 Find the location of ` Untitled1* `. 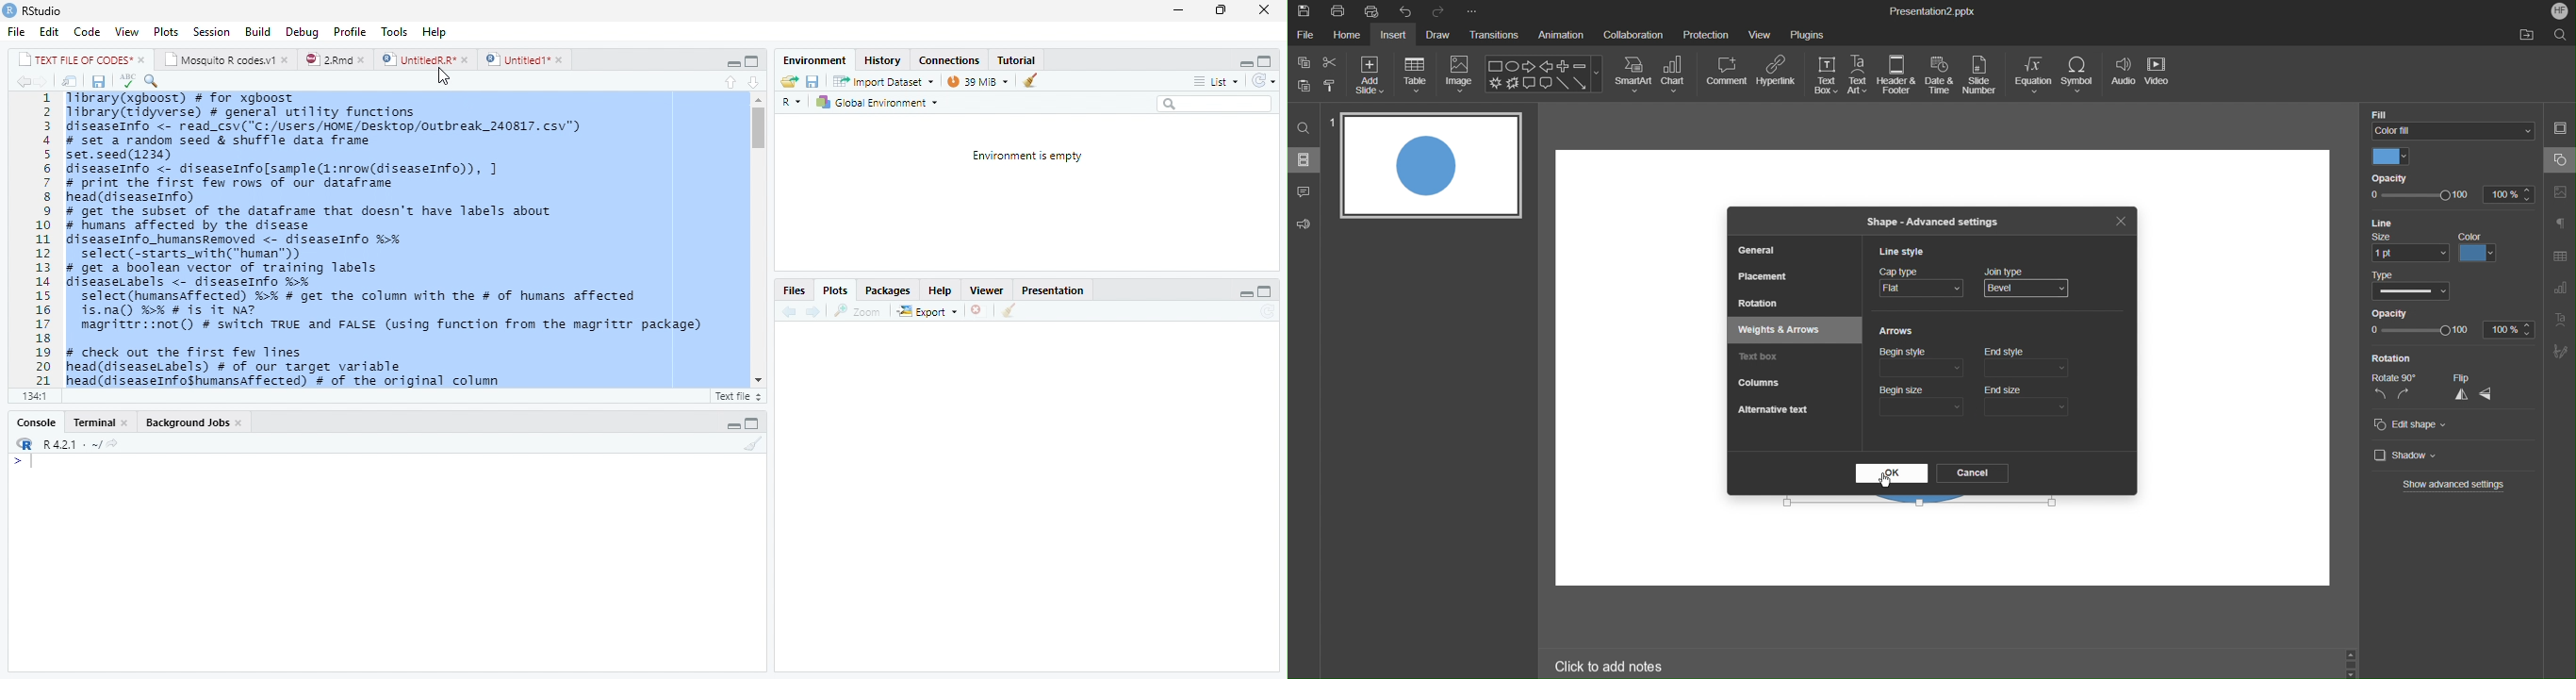

 Untitled1*  is located at coordinates (525, 58).